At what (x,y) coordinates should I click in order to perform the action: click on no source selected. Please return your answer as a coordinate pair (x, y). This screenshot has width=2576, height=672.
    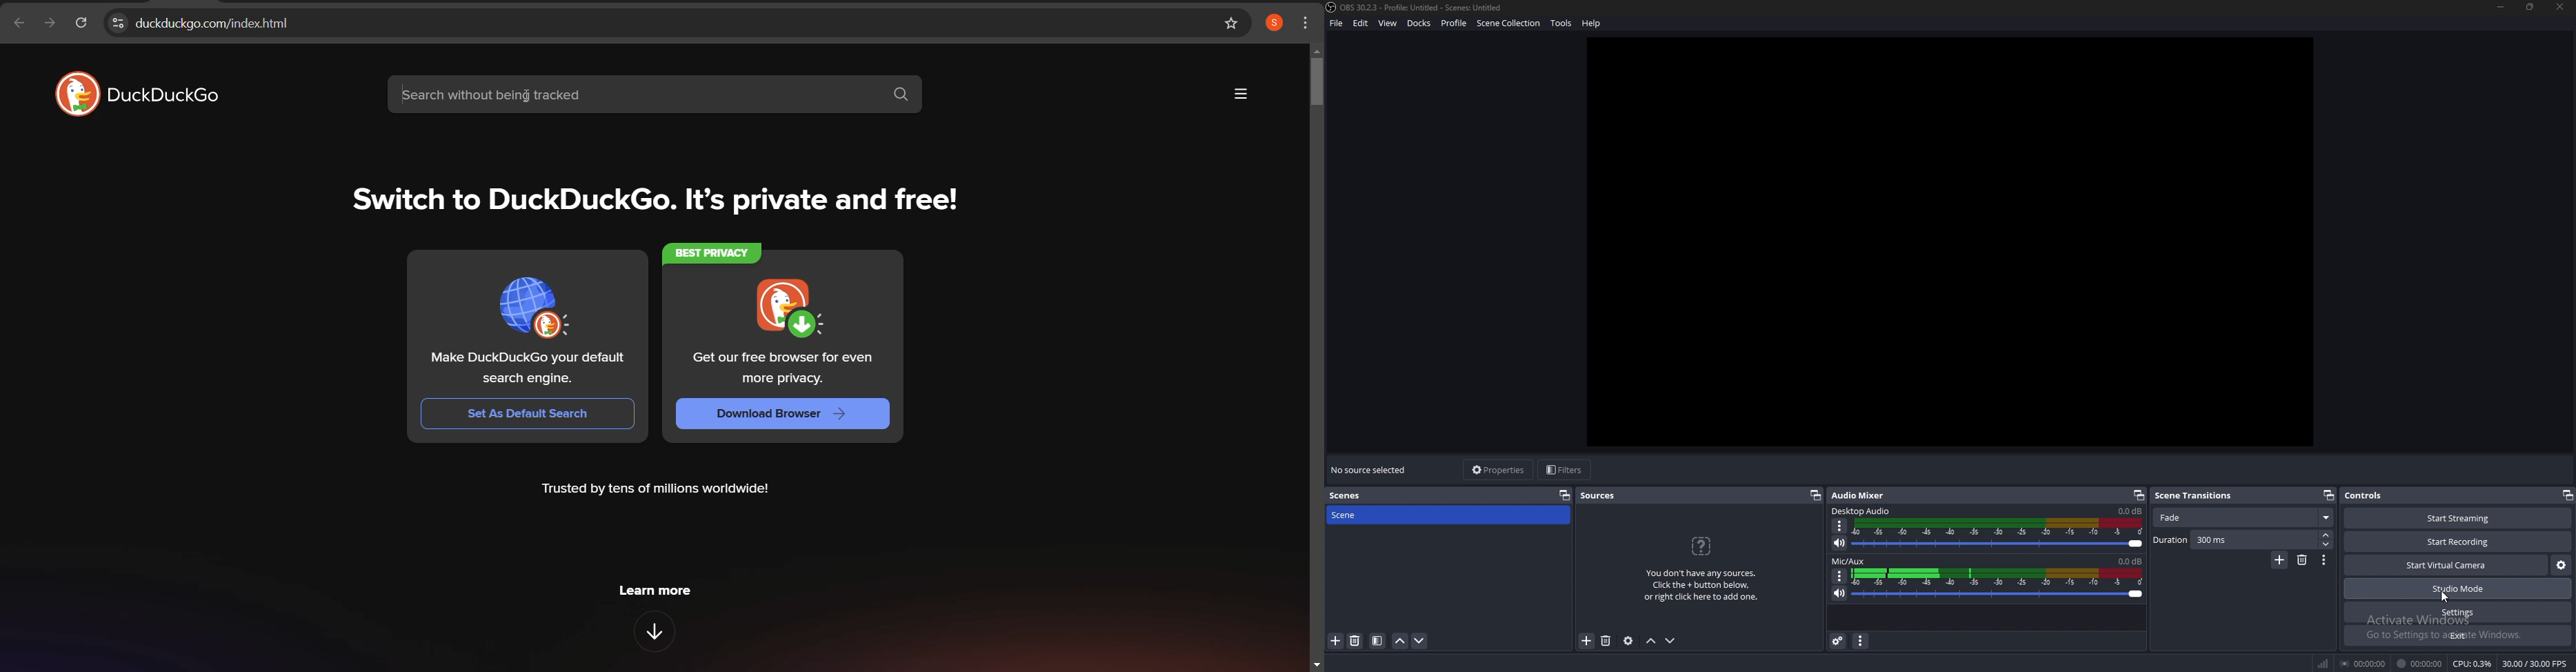
    Looking at the image, I should click on (1370, 470).